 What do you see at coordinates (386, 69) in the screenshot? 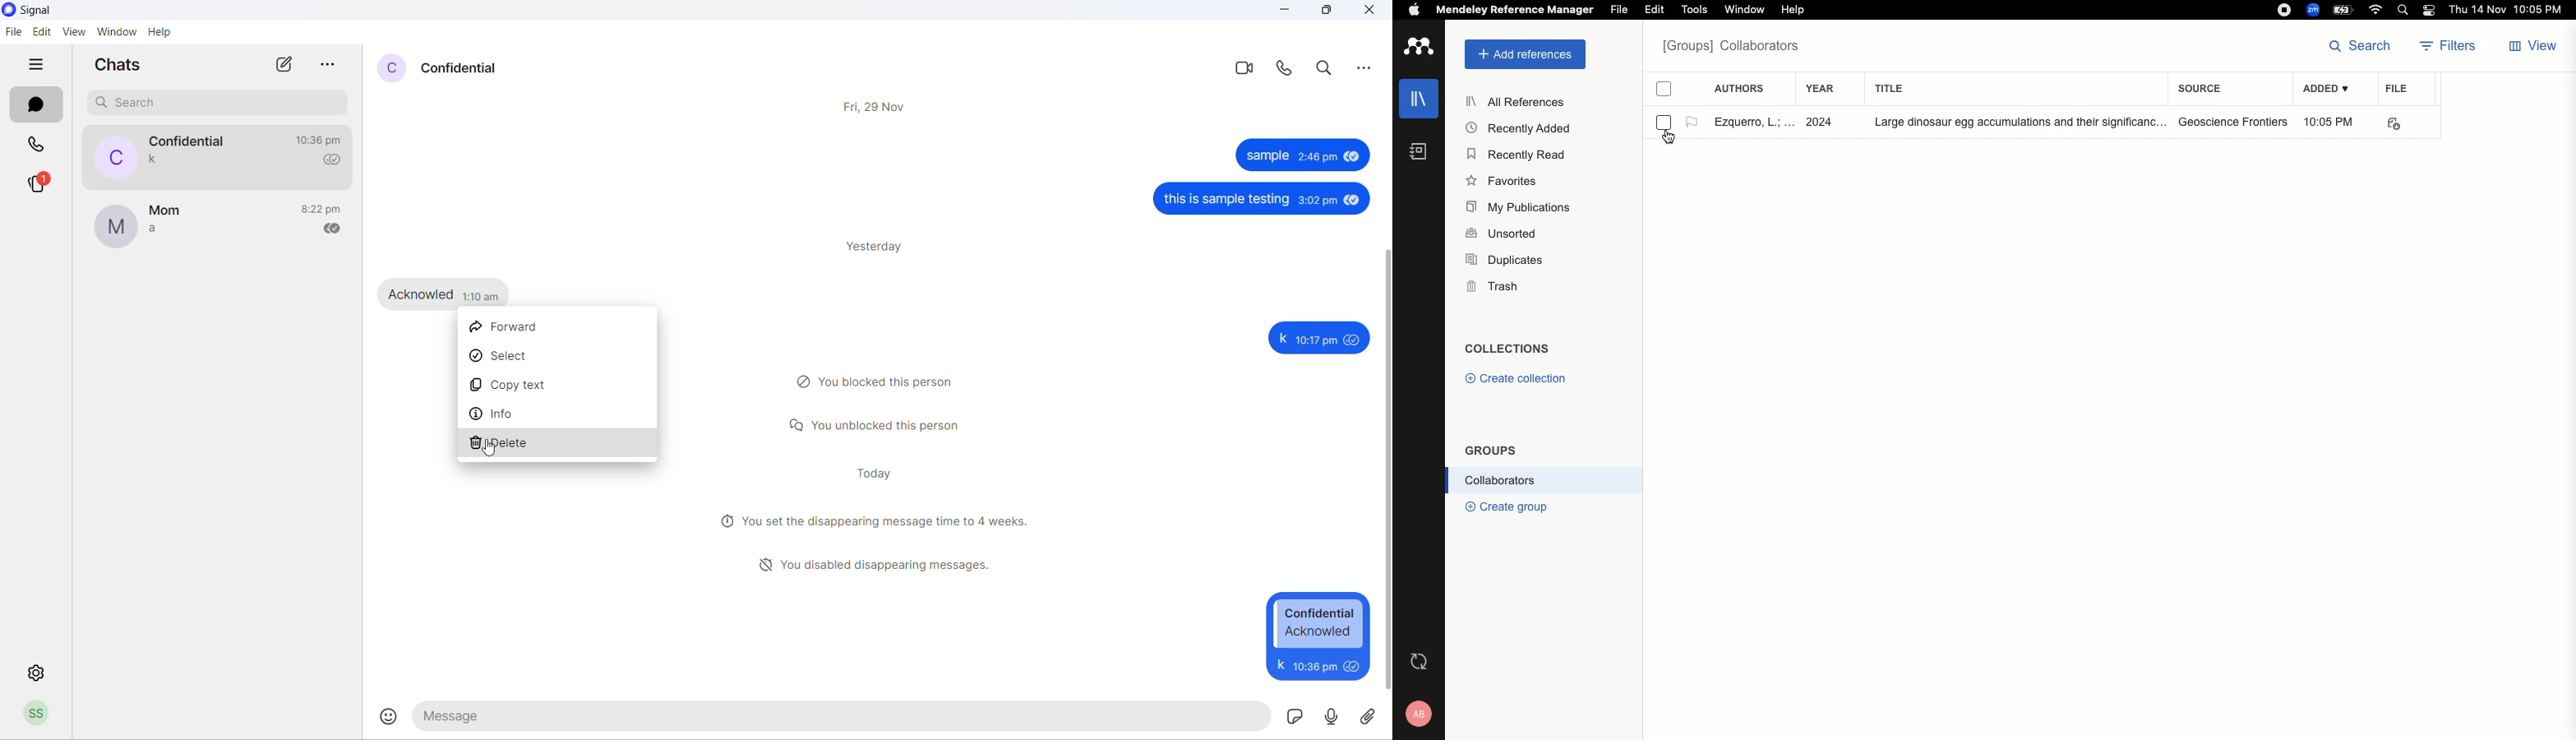
I see `profile picture` at bounding box center [386, 69].